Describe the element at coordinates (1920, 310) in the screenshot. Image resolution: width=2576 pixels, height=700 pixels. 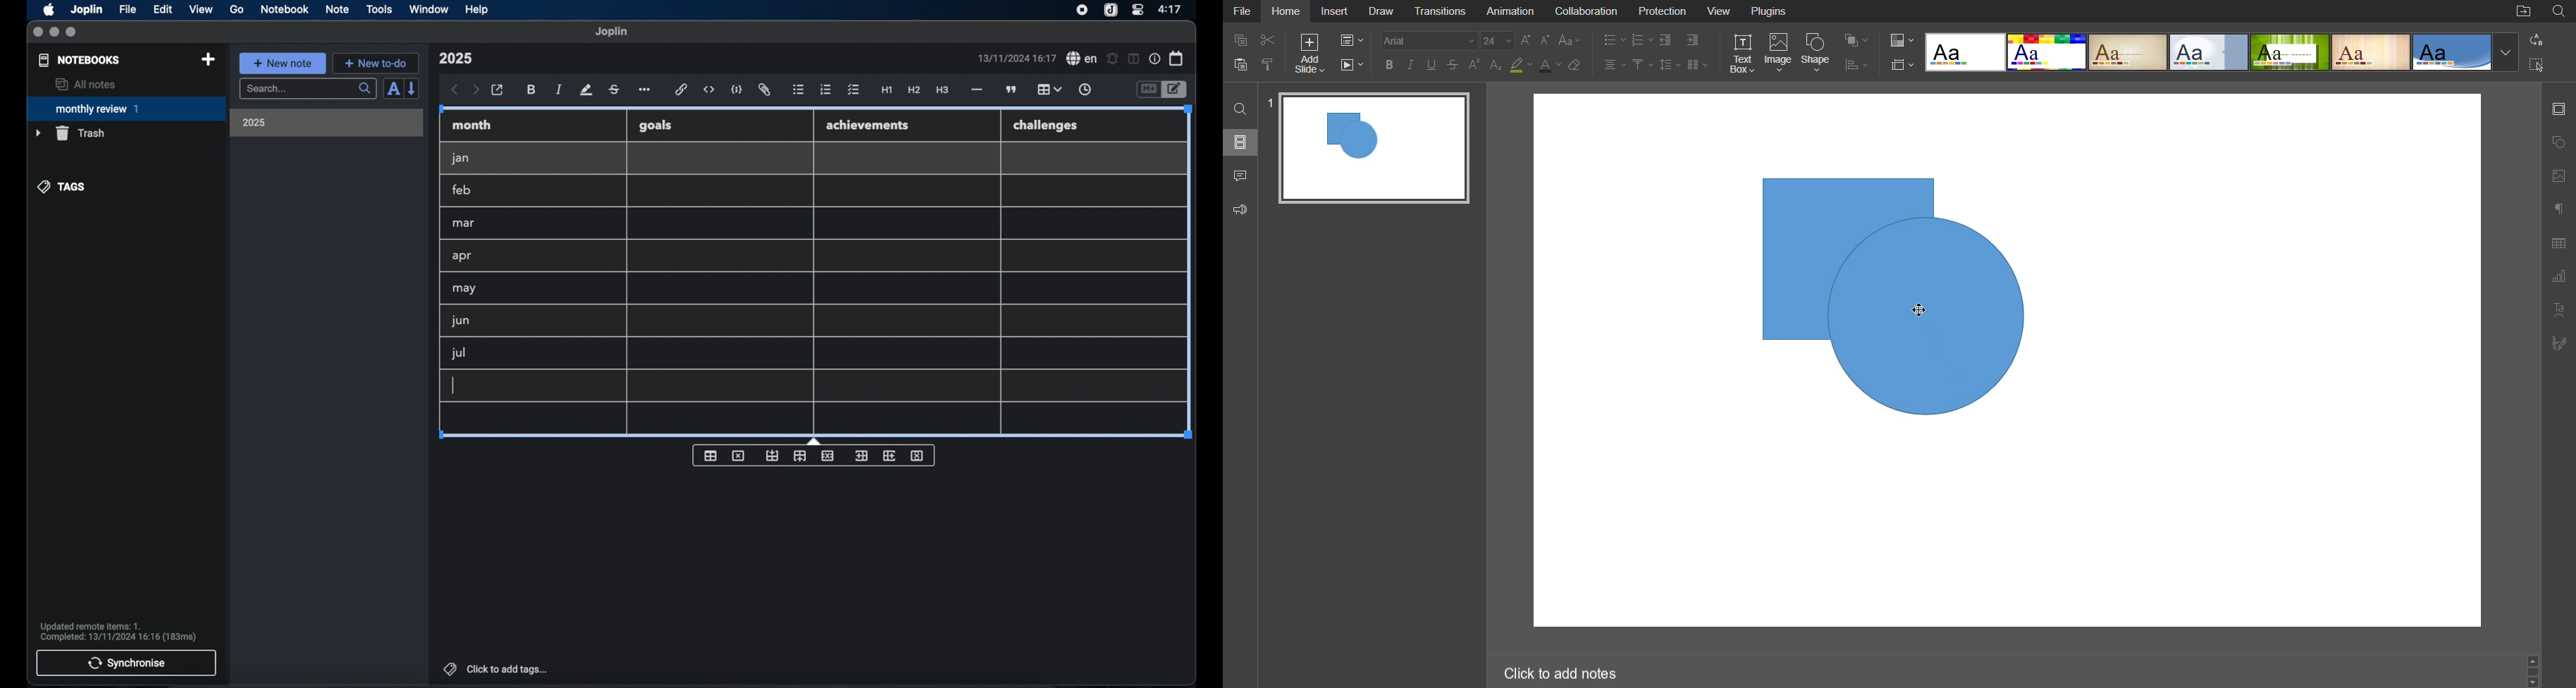
I see `Cursor Position` at that location.